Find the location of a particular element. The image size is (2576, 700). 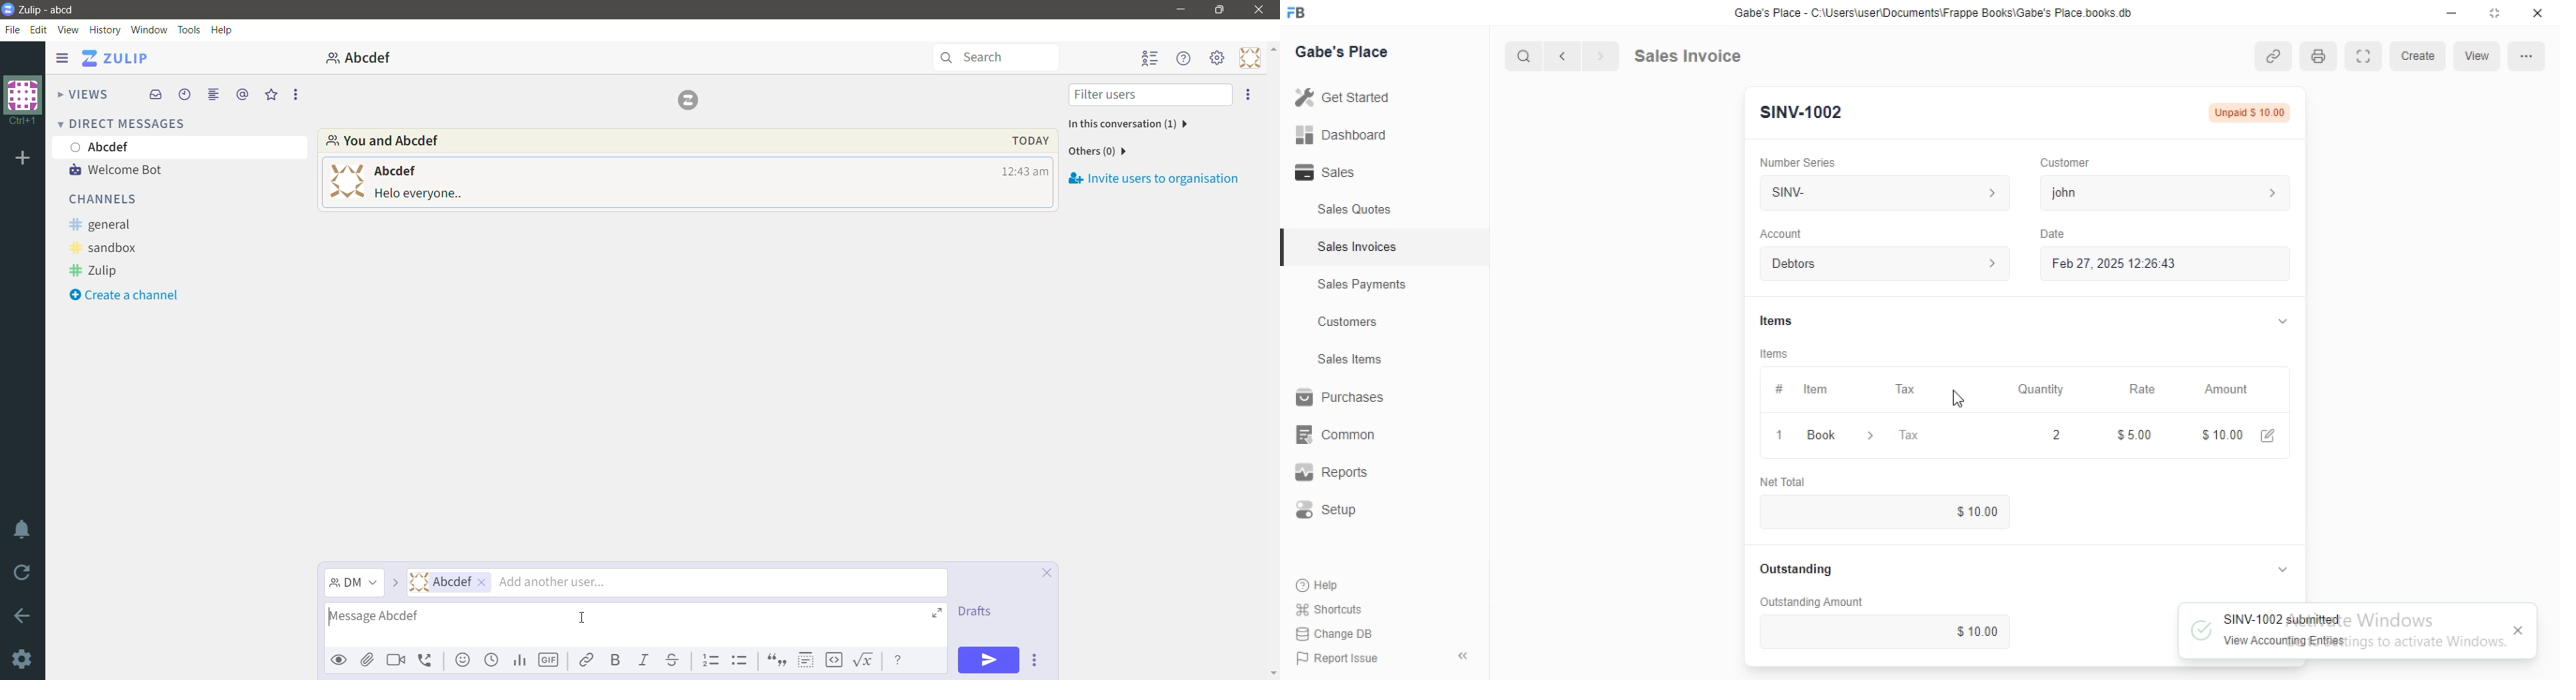

Tax is located at coordinates (1908, 388).